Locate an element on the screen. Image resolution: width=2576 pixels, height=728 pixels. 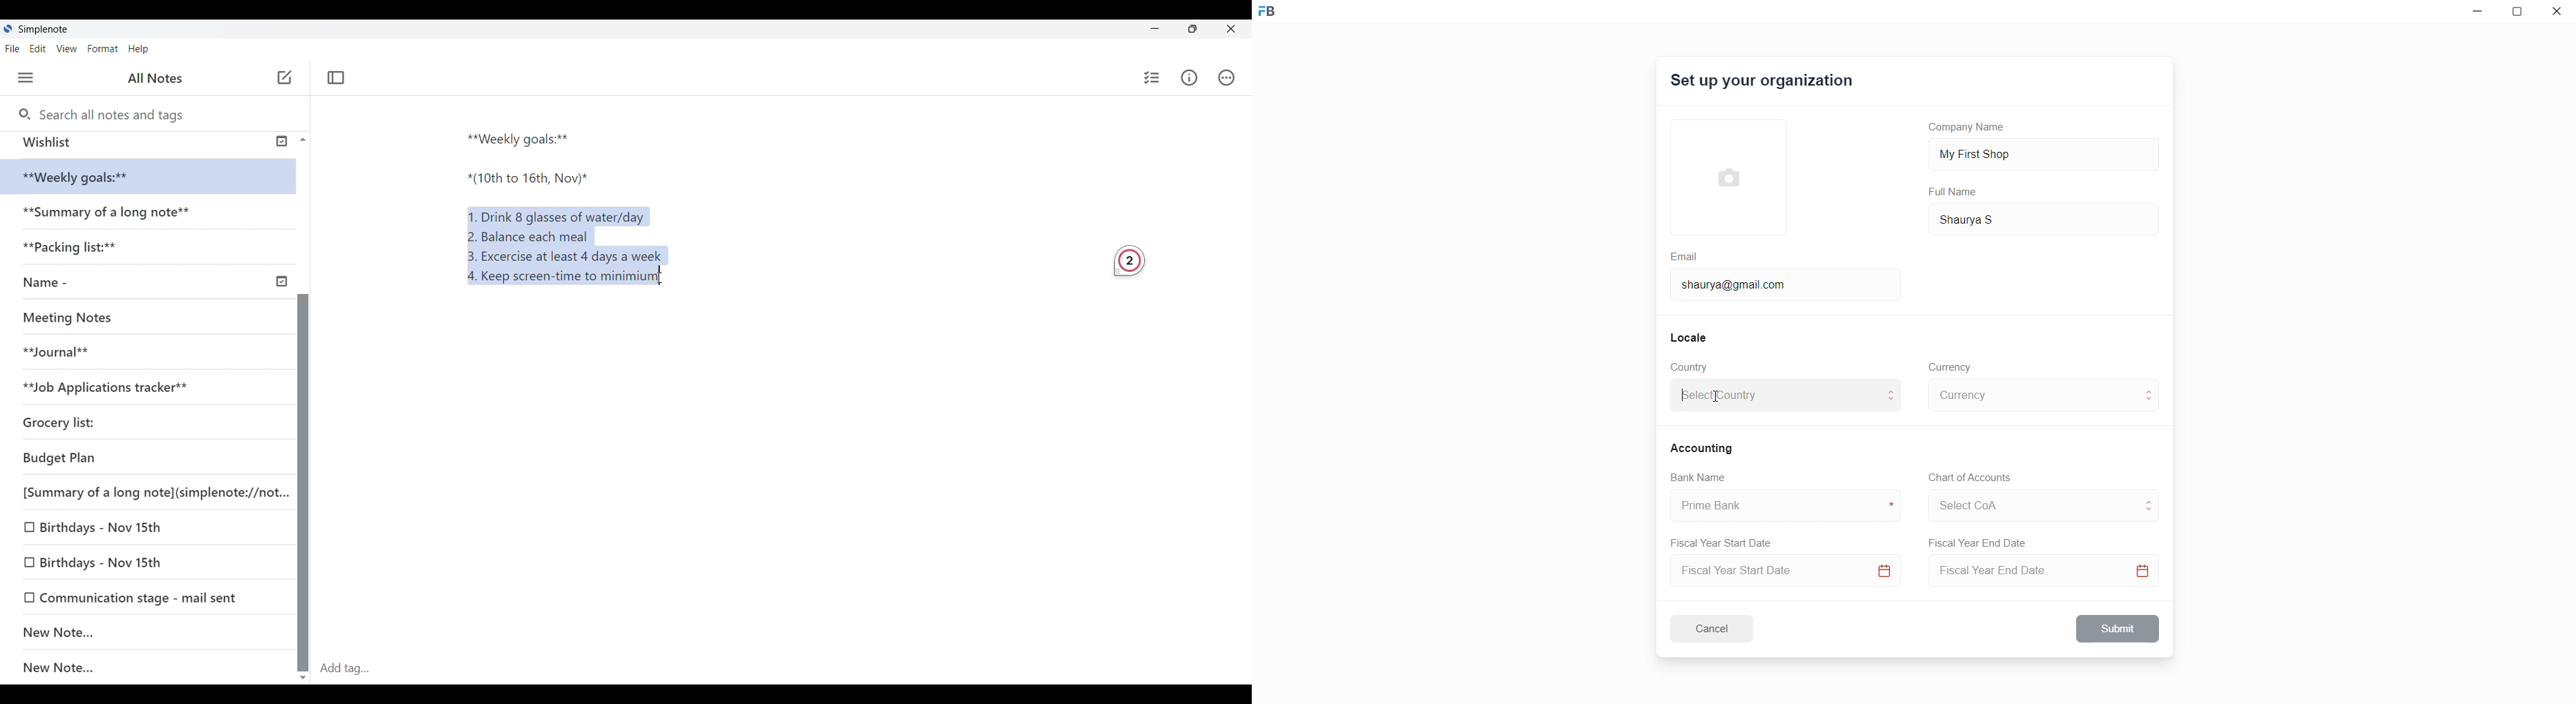
close is located at coordinates (2557, 14).